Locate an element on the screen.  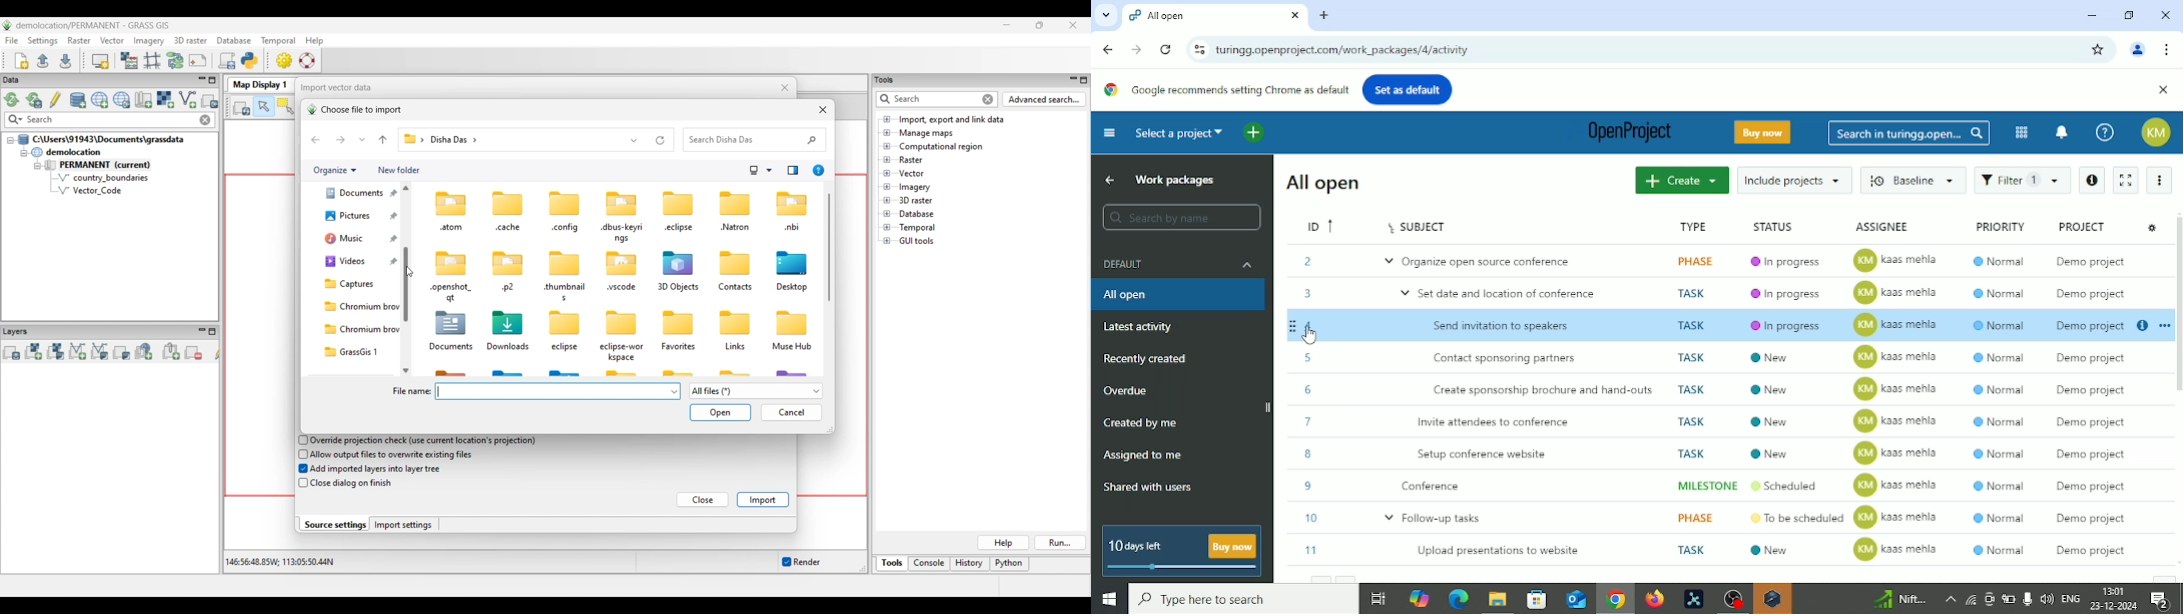
Overdue is located at coordinates (1128, 391).